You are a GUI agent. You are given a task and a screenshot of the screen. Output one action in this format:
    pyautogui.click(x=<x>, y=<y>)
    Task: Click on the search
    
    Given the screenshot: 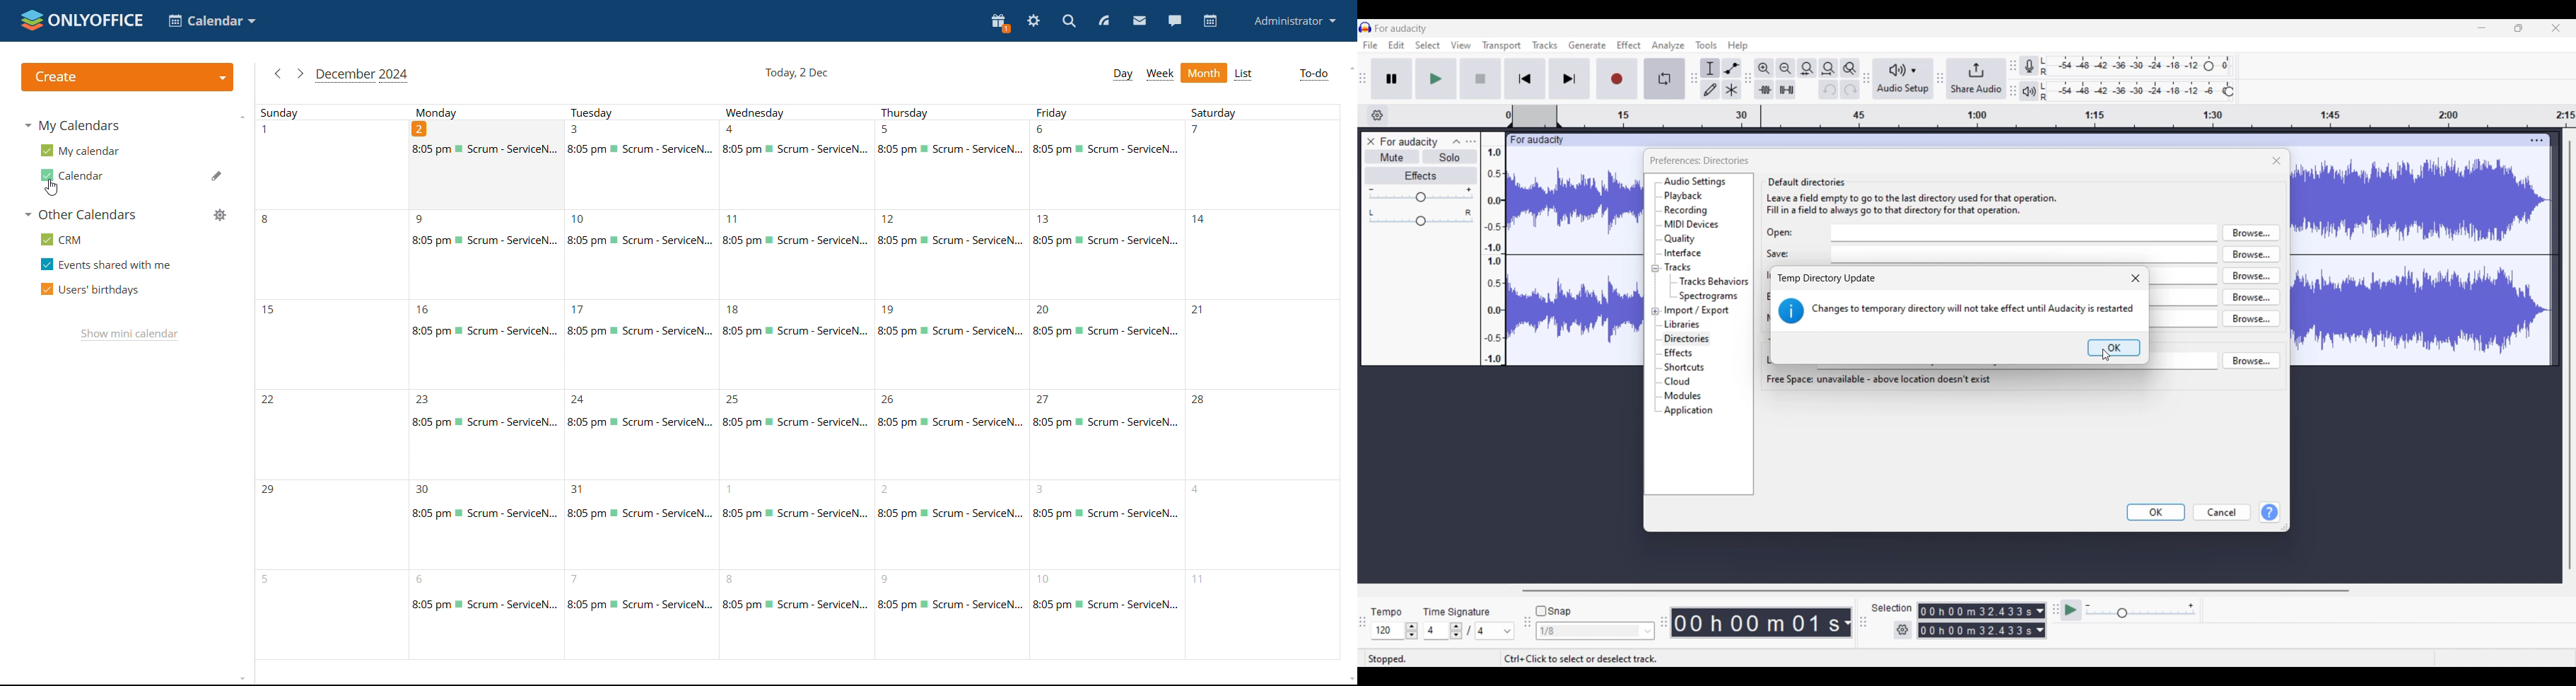 What is the action you would take?
    pyautogui.click(x=1069, y=22)
    